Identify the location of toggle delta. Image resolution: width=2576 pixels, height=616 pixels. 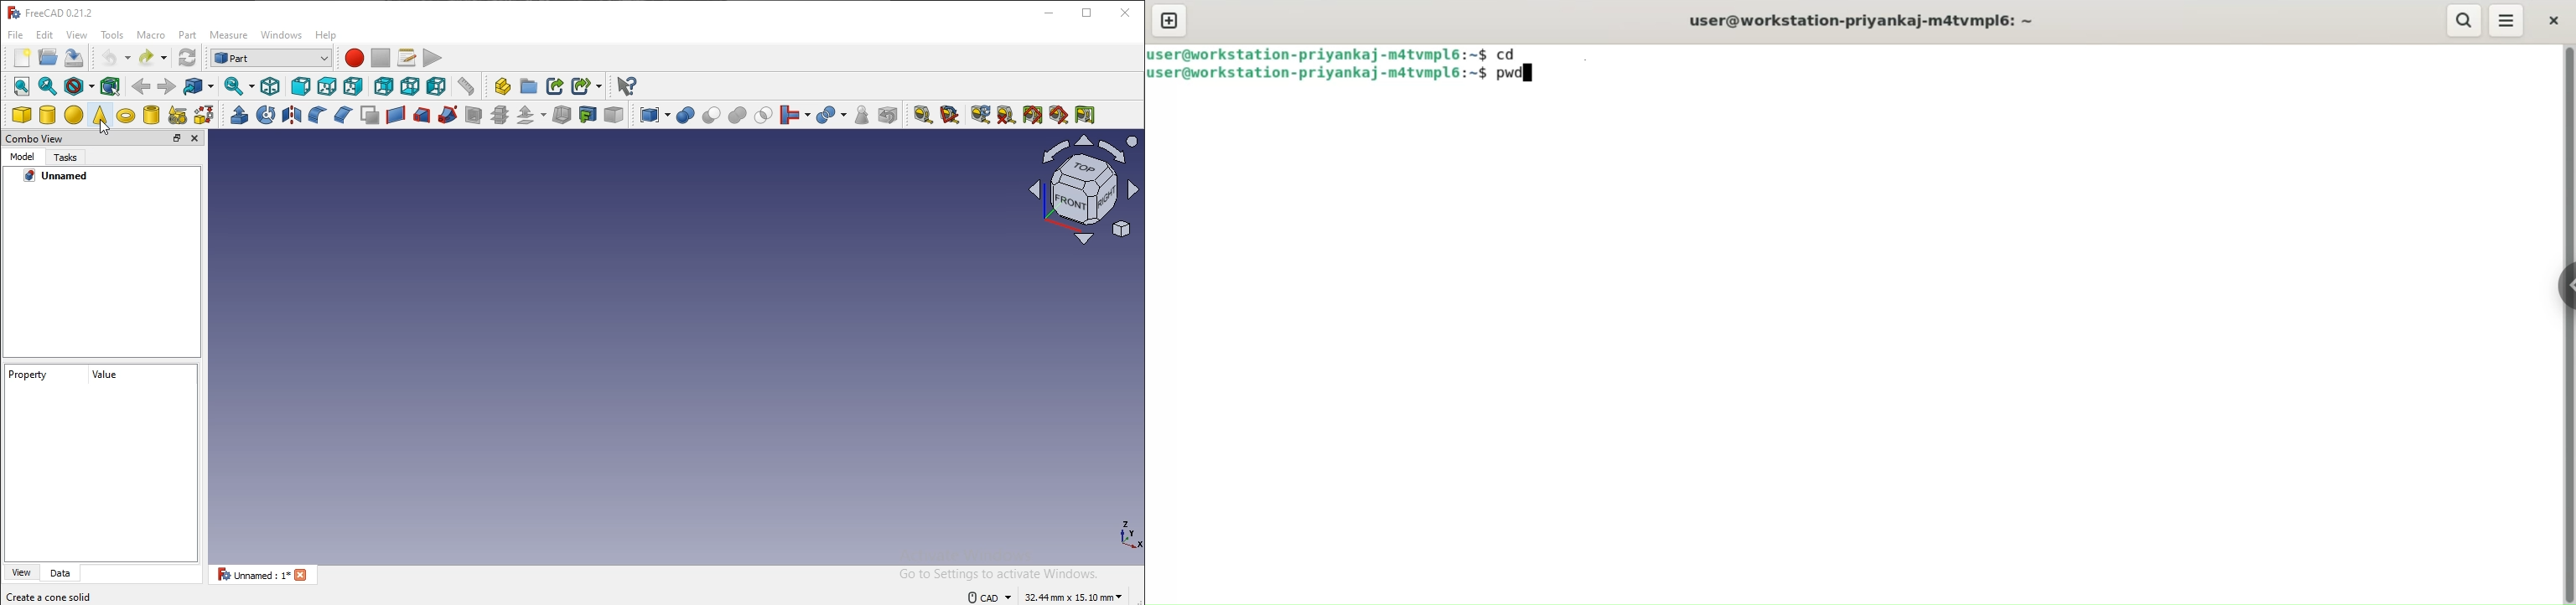
(1087, 115).